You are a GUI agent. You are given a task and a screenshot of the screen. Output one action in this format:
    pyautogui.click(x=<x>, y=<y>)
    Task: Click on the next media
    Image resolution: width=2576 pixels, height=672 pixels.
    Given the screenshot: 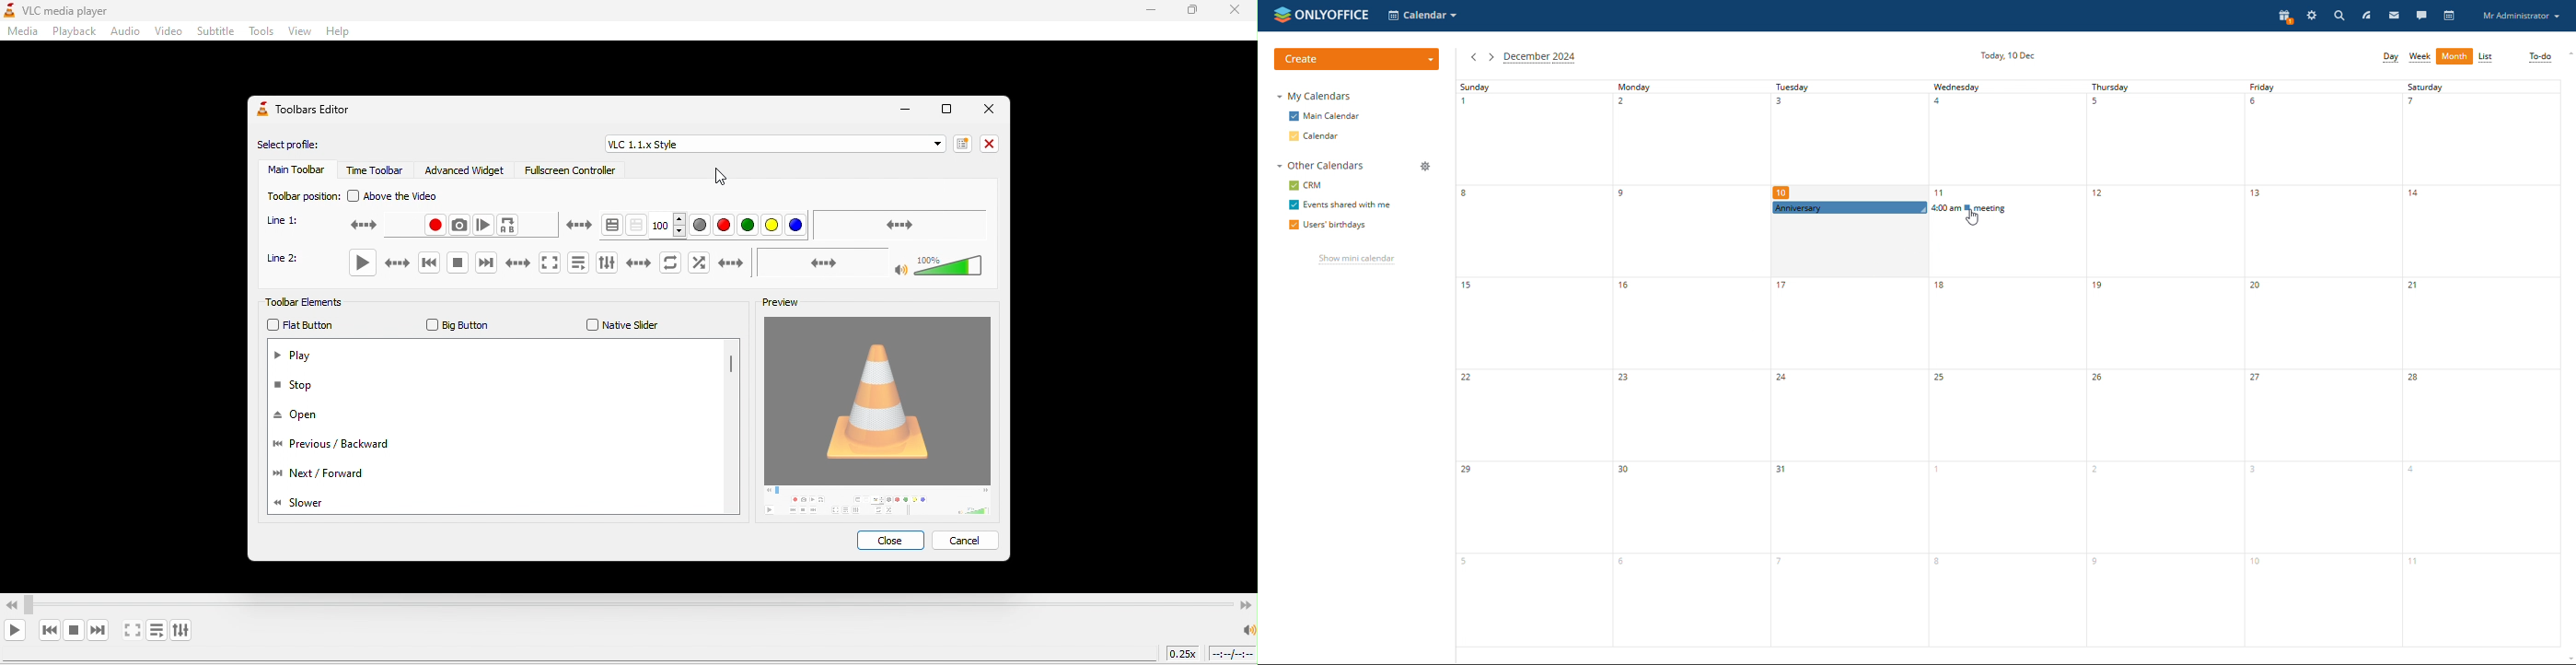 What is the action you would take?
    pyautogui.click(x=496, y=264)
    